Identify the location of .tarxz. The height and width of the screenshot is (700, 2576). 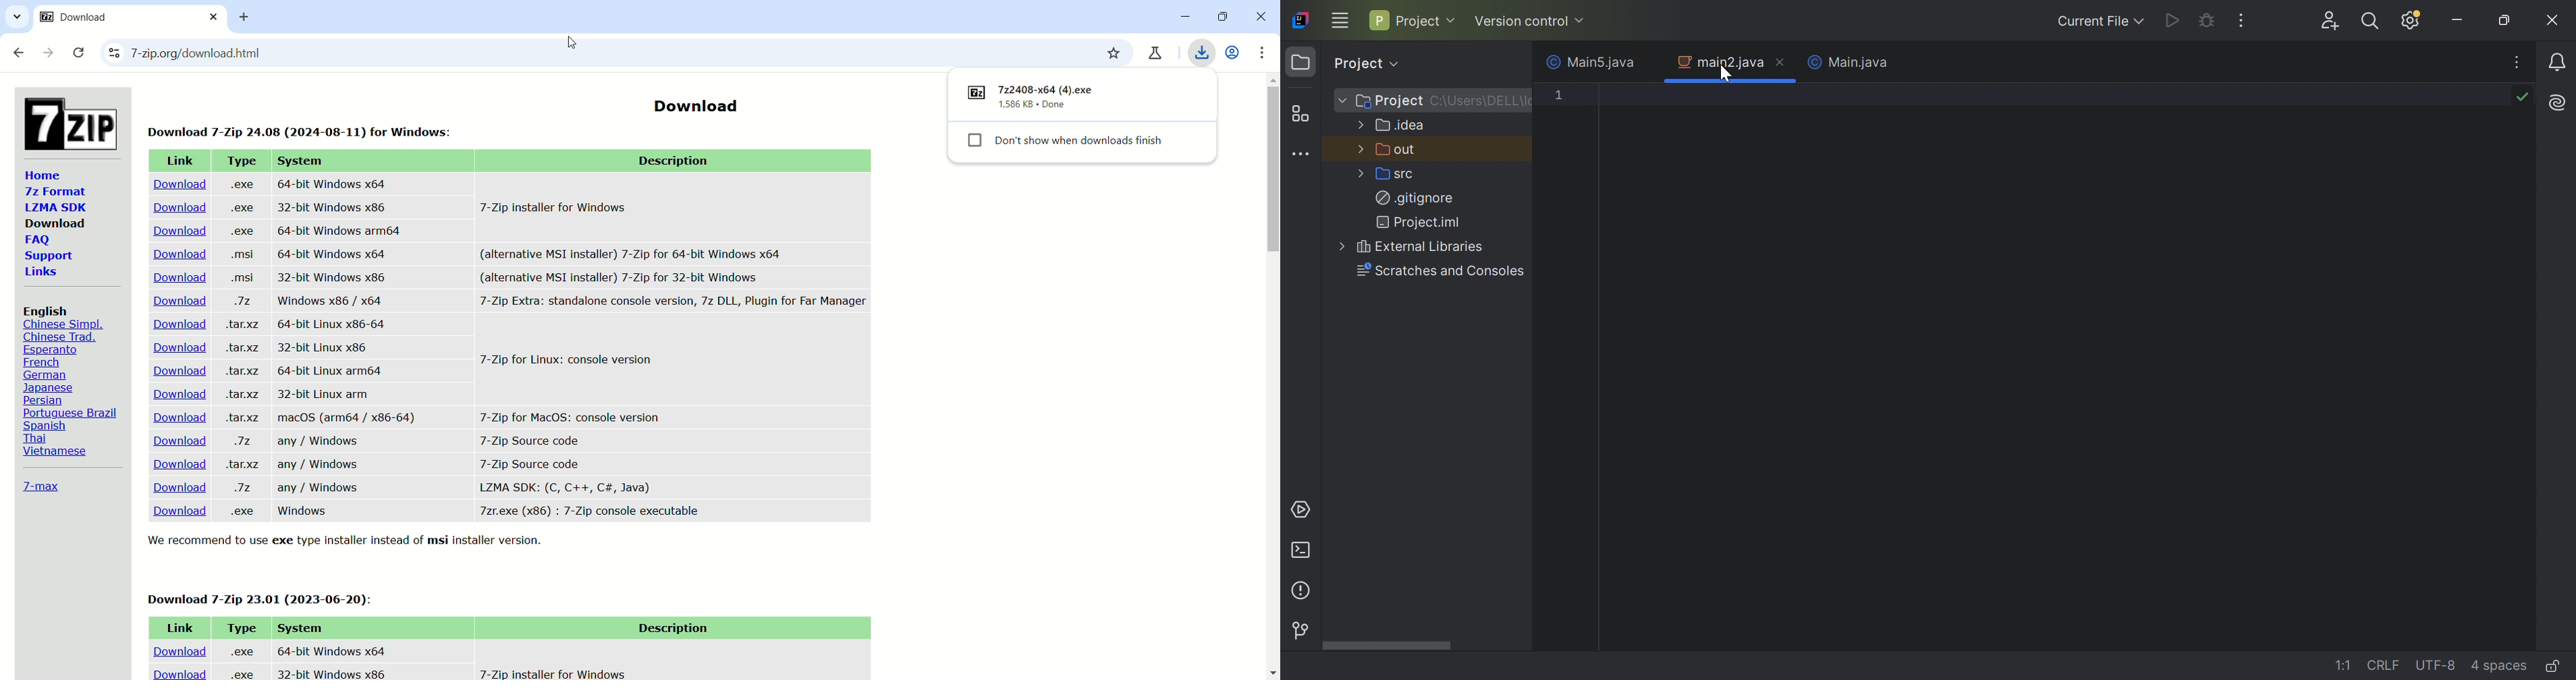
(245, 371).